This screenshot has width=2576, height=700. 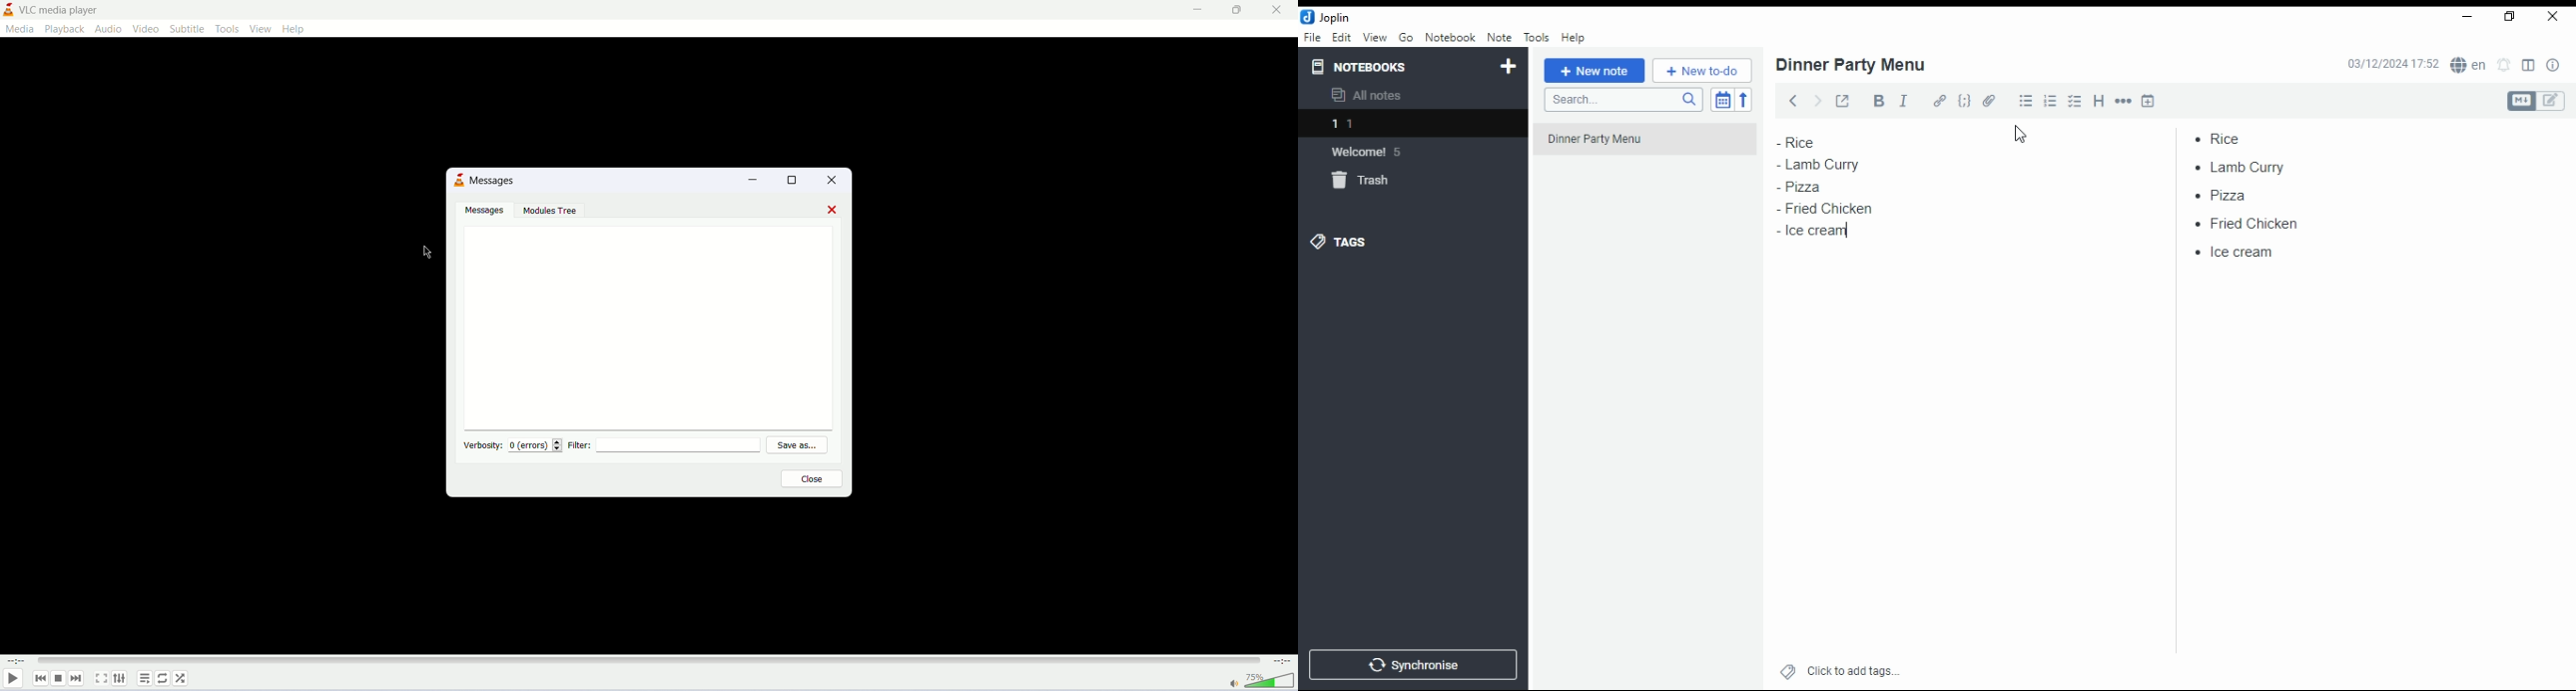 What do you see at coordinates (2225, 197) in the screenshot?
I see `pizza` at bounding box center [2225, 197].